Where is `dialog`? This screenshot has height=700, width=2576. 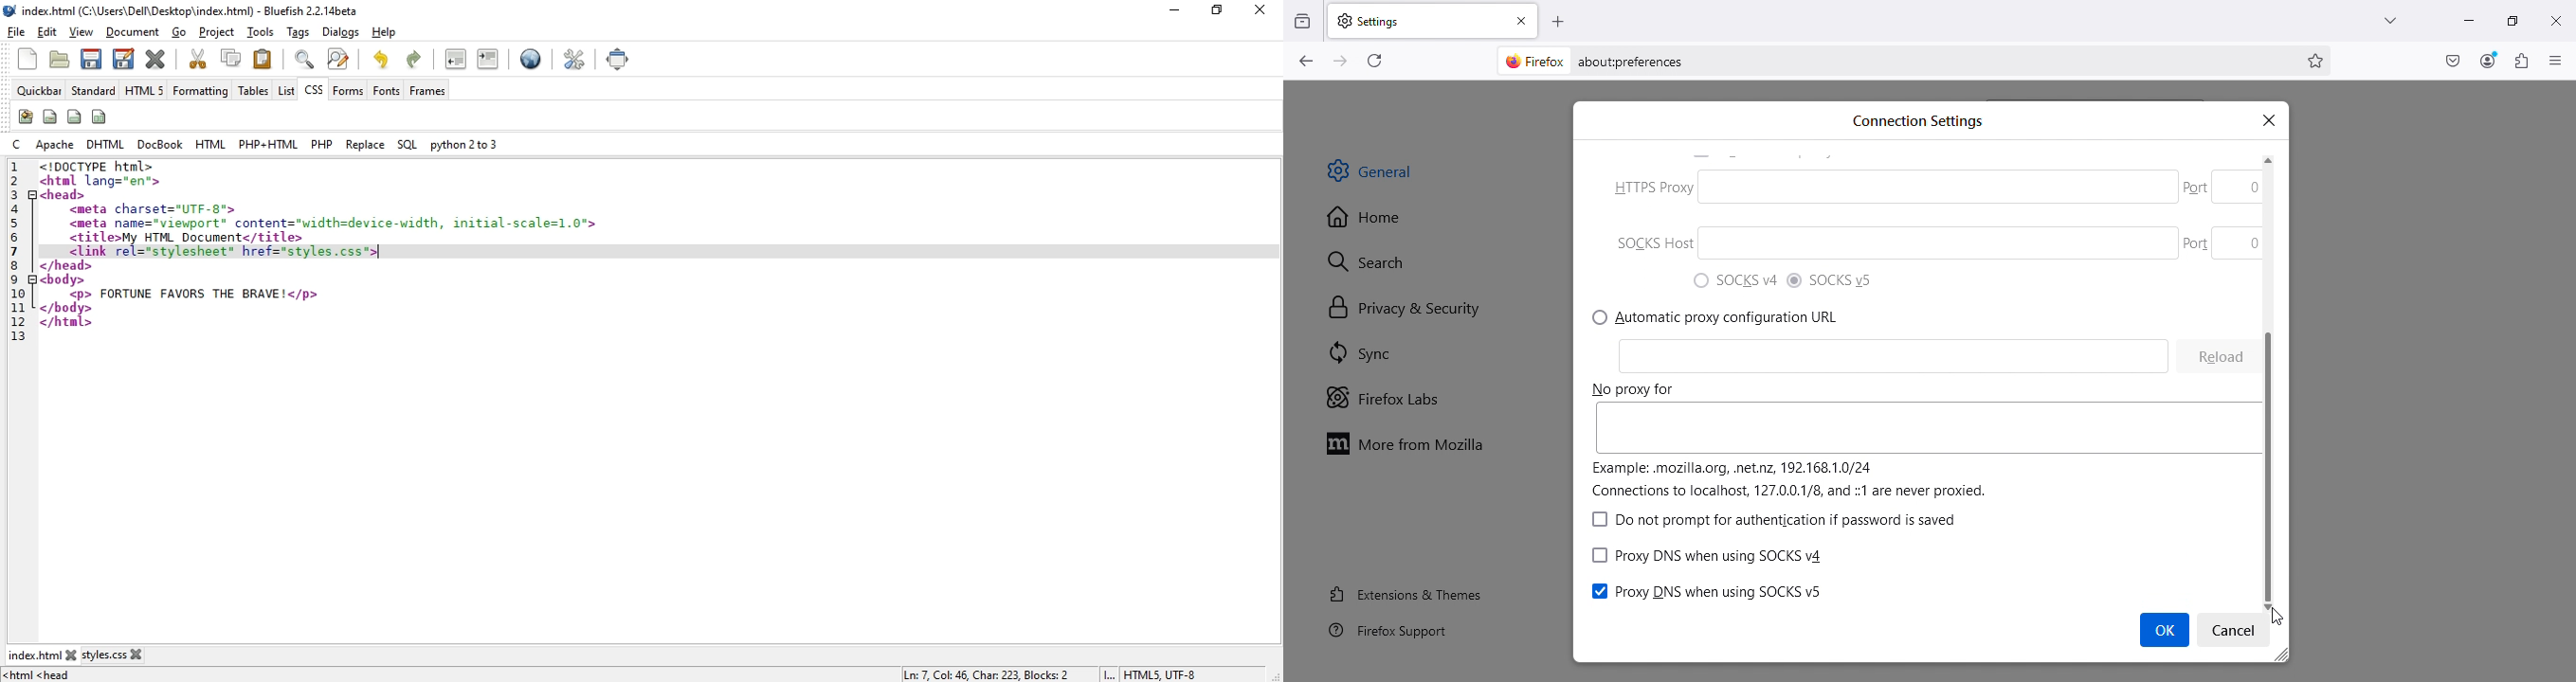 dialog is located at coordinates (340, 32).